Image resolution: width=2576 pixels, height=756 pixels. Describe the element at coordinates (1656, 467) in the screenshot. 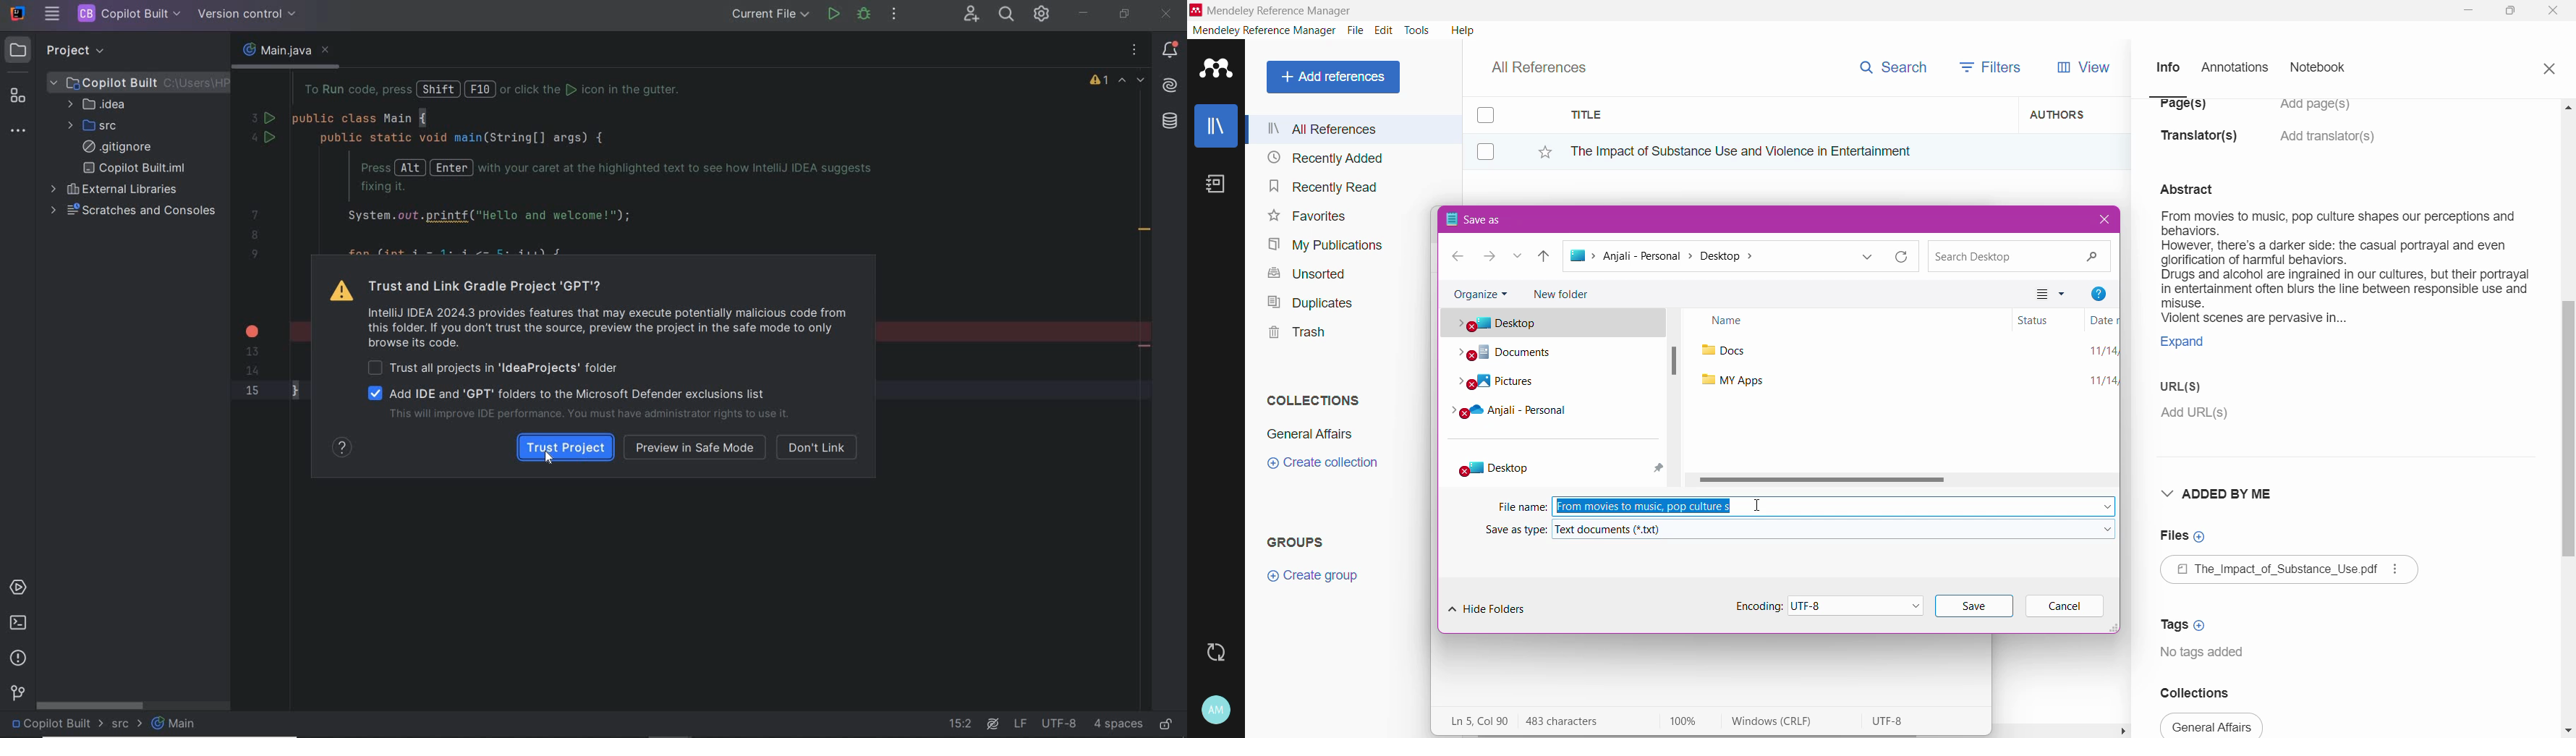

I see `pin` at that location.